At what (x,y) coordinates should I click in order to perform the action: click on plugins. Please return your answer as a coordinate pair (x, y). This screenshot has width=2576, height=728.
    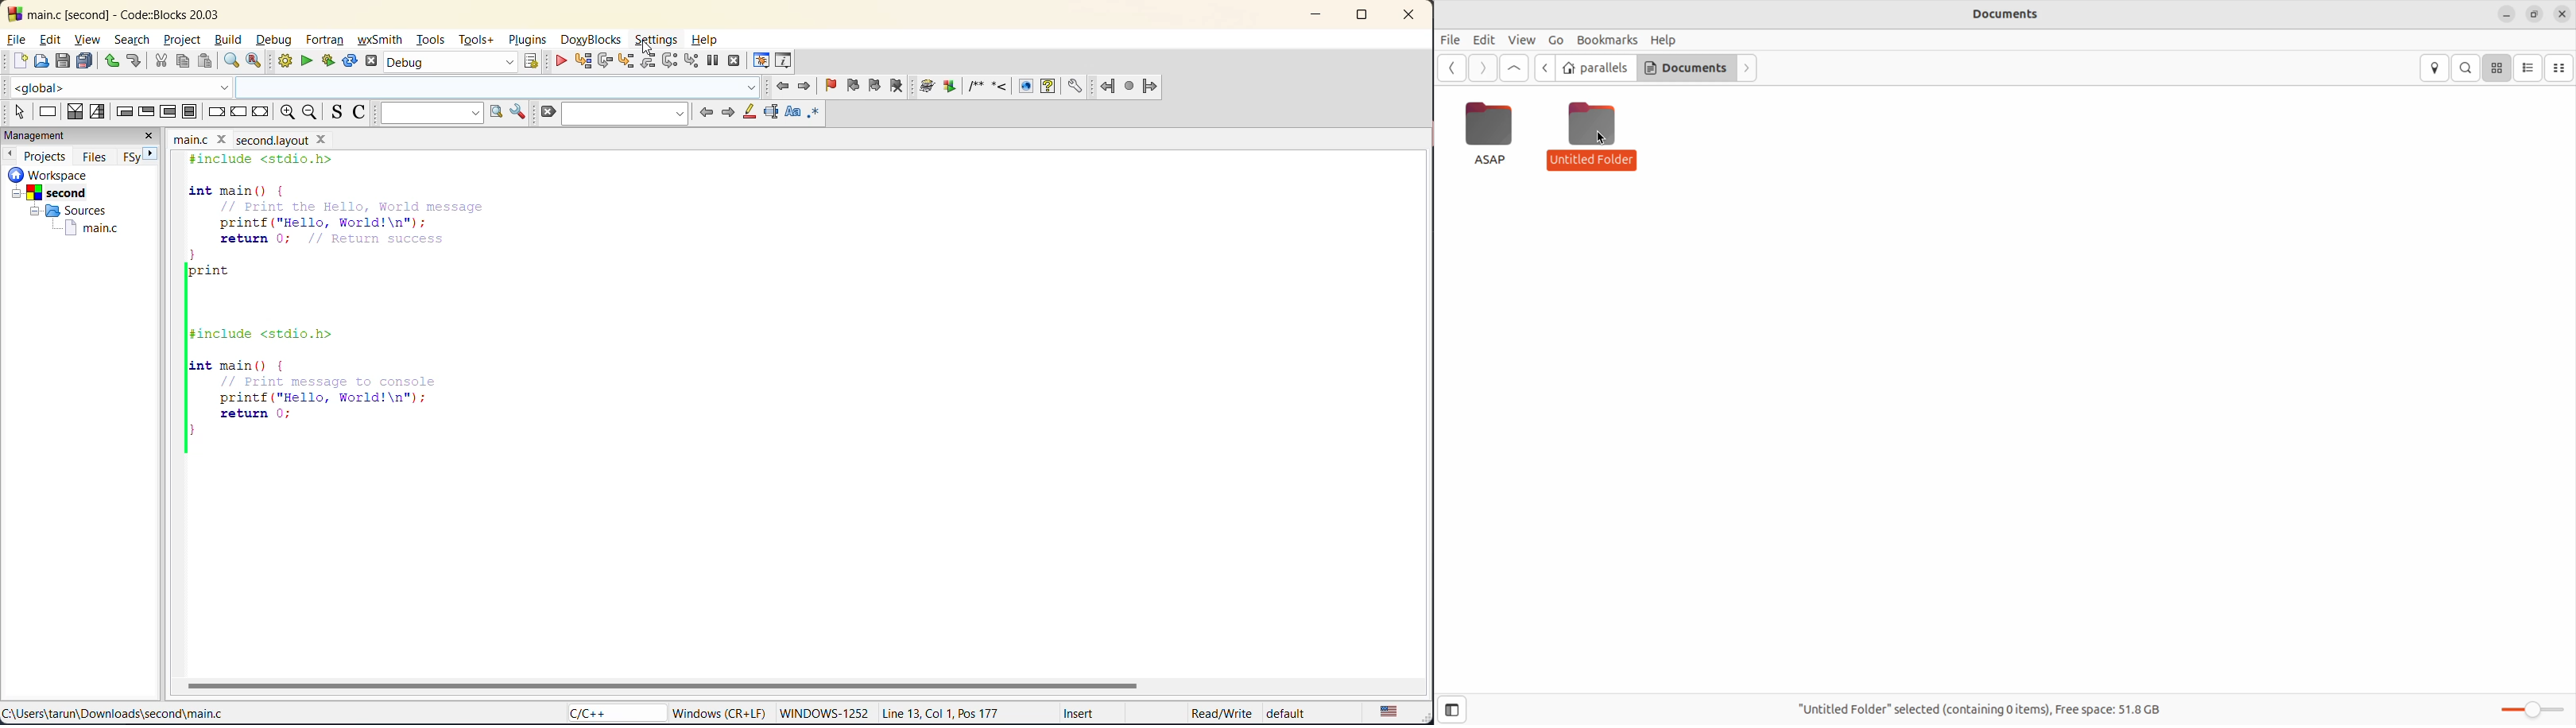
    Looking at the image, I should click on (525, 41).